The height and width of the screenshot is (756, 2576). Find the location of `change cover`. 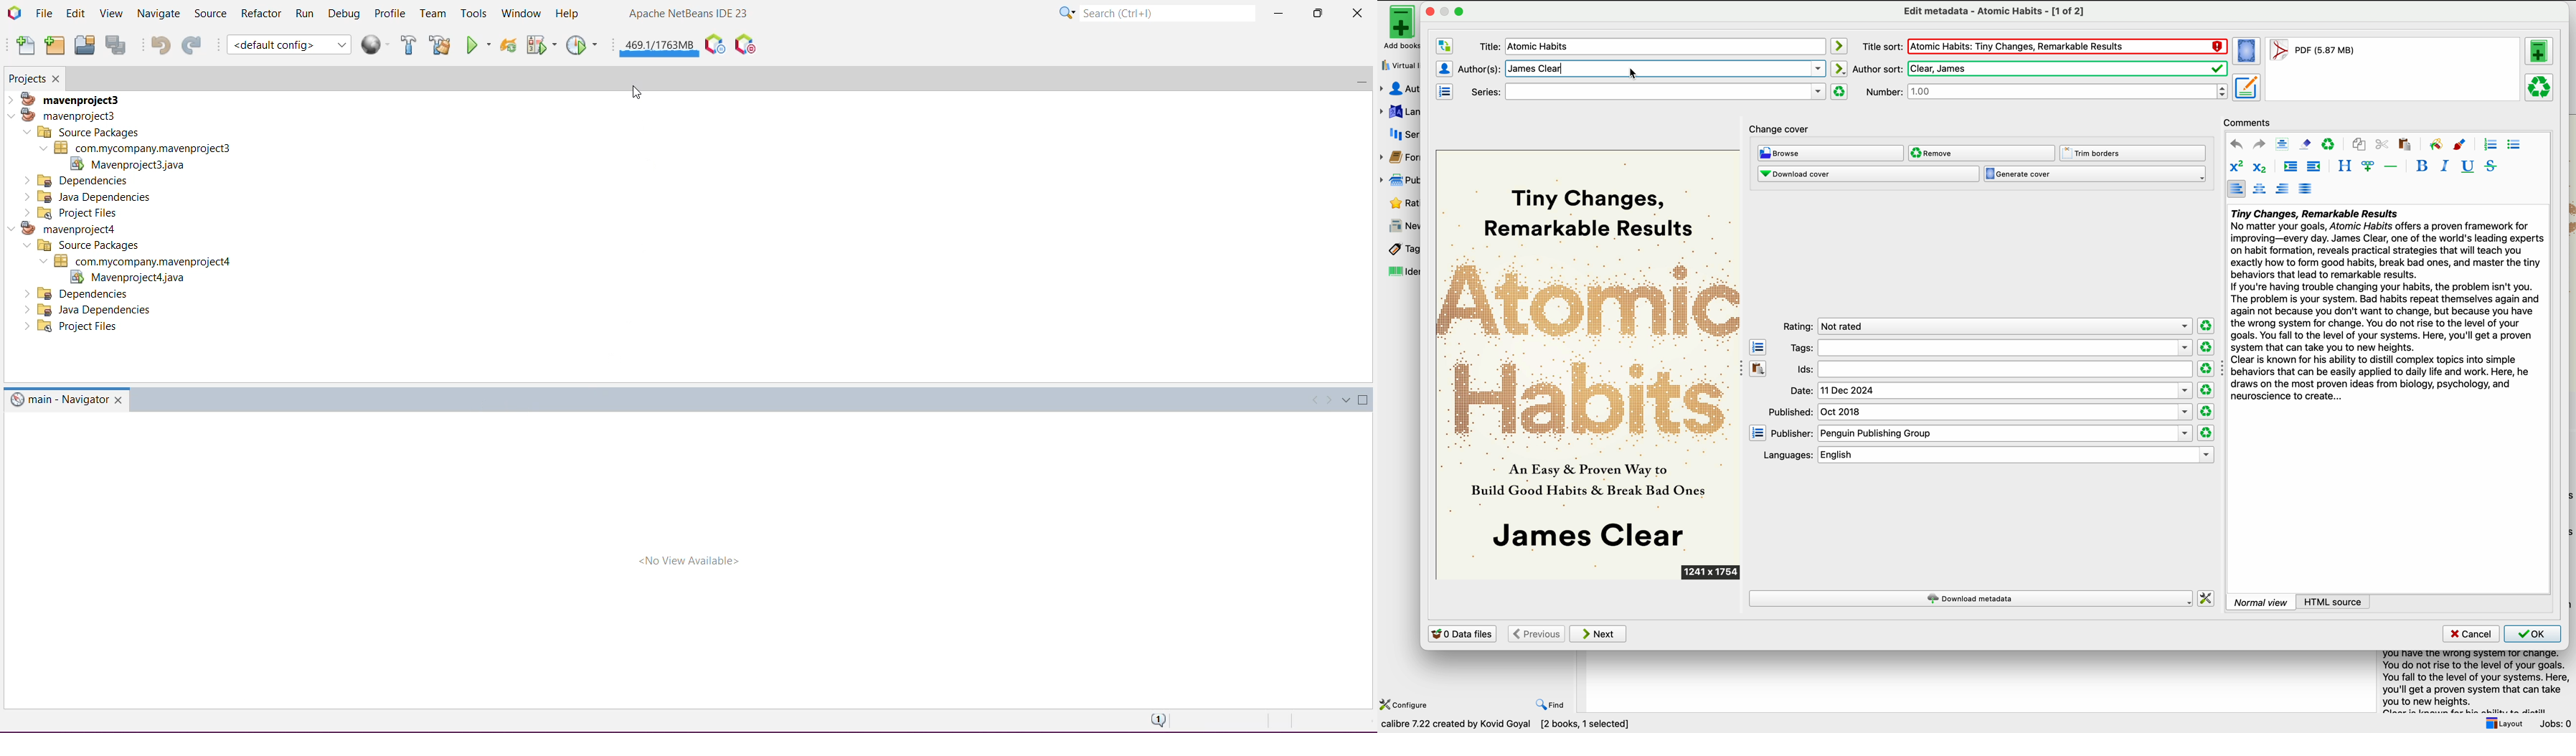

change cover is located at coordinates (1781, 127).